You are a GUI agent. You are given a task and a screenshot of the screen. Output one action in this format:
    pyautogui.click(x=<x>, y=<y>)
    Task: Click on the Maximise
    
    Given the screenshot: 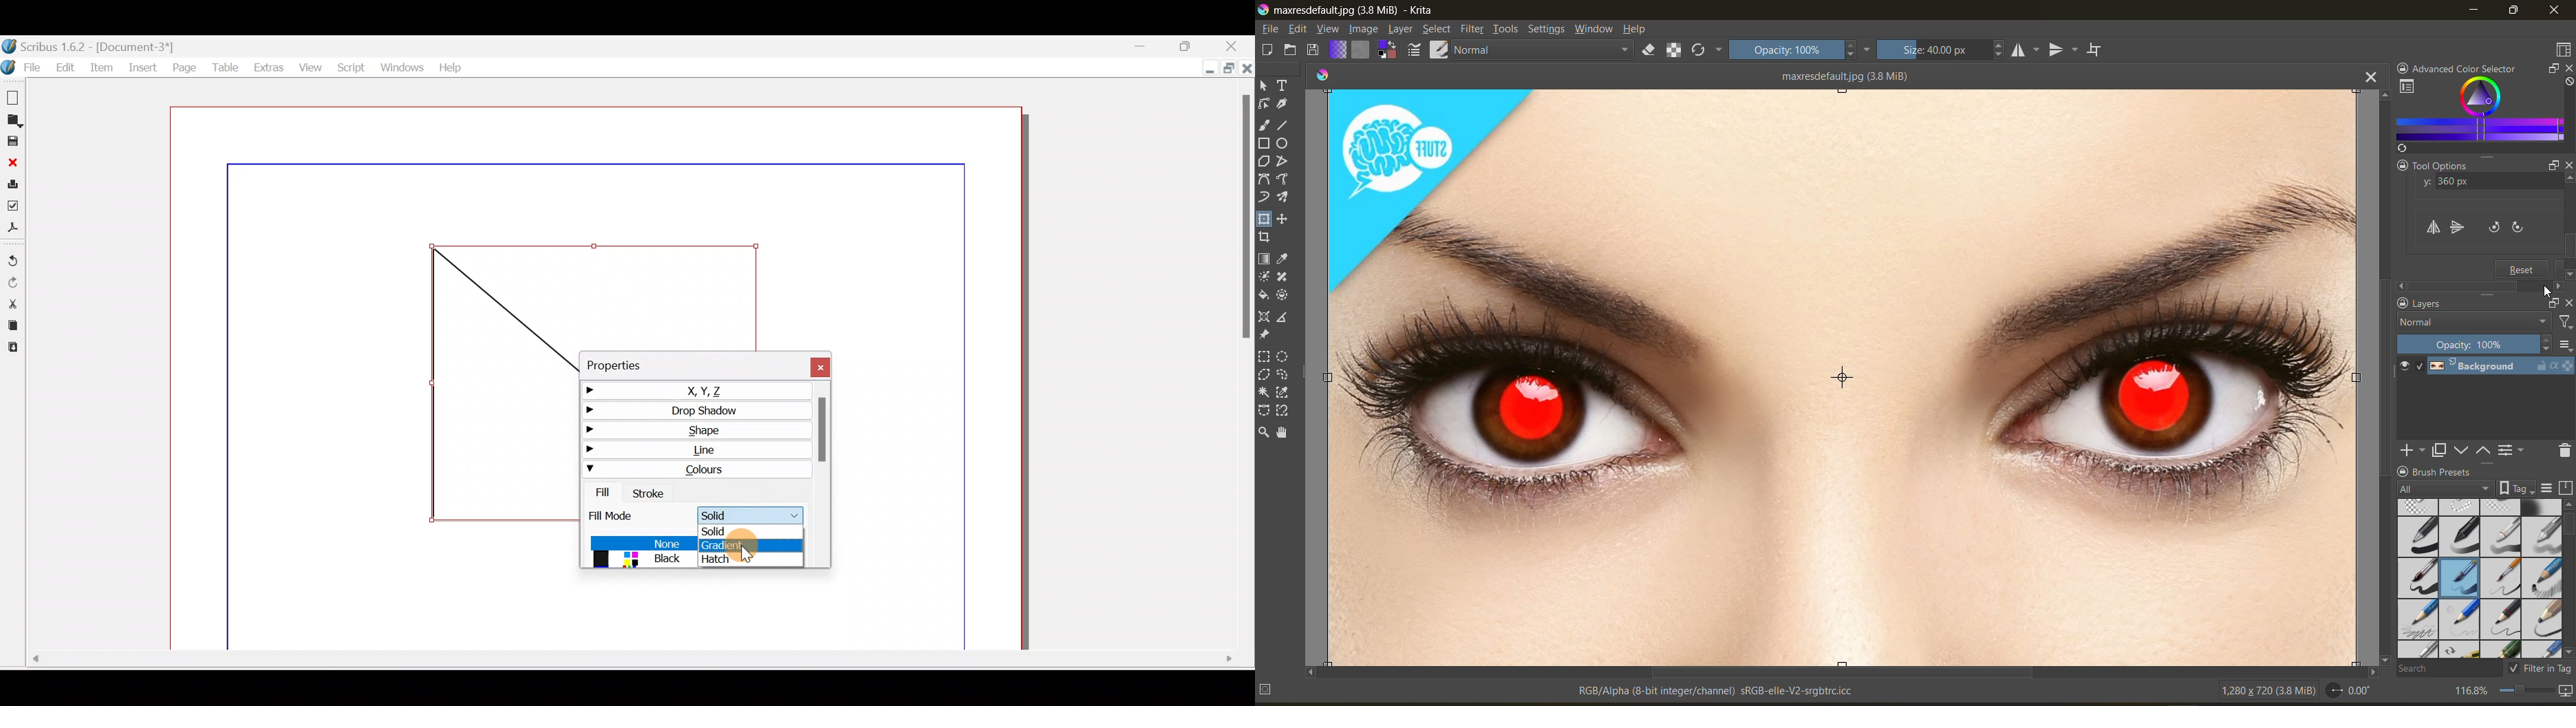 What is the action you would take?
    pyautogui.click(x=1192, y=45)
    